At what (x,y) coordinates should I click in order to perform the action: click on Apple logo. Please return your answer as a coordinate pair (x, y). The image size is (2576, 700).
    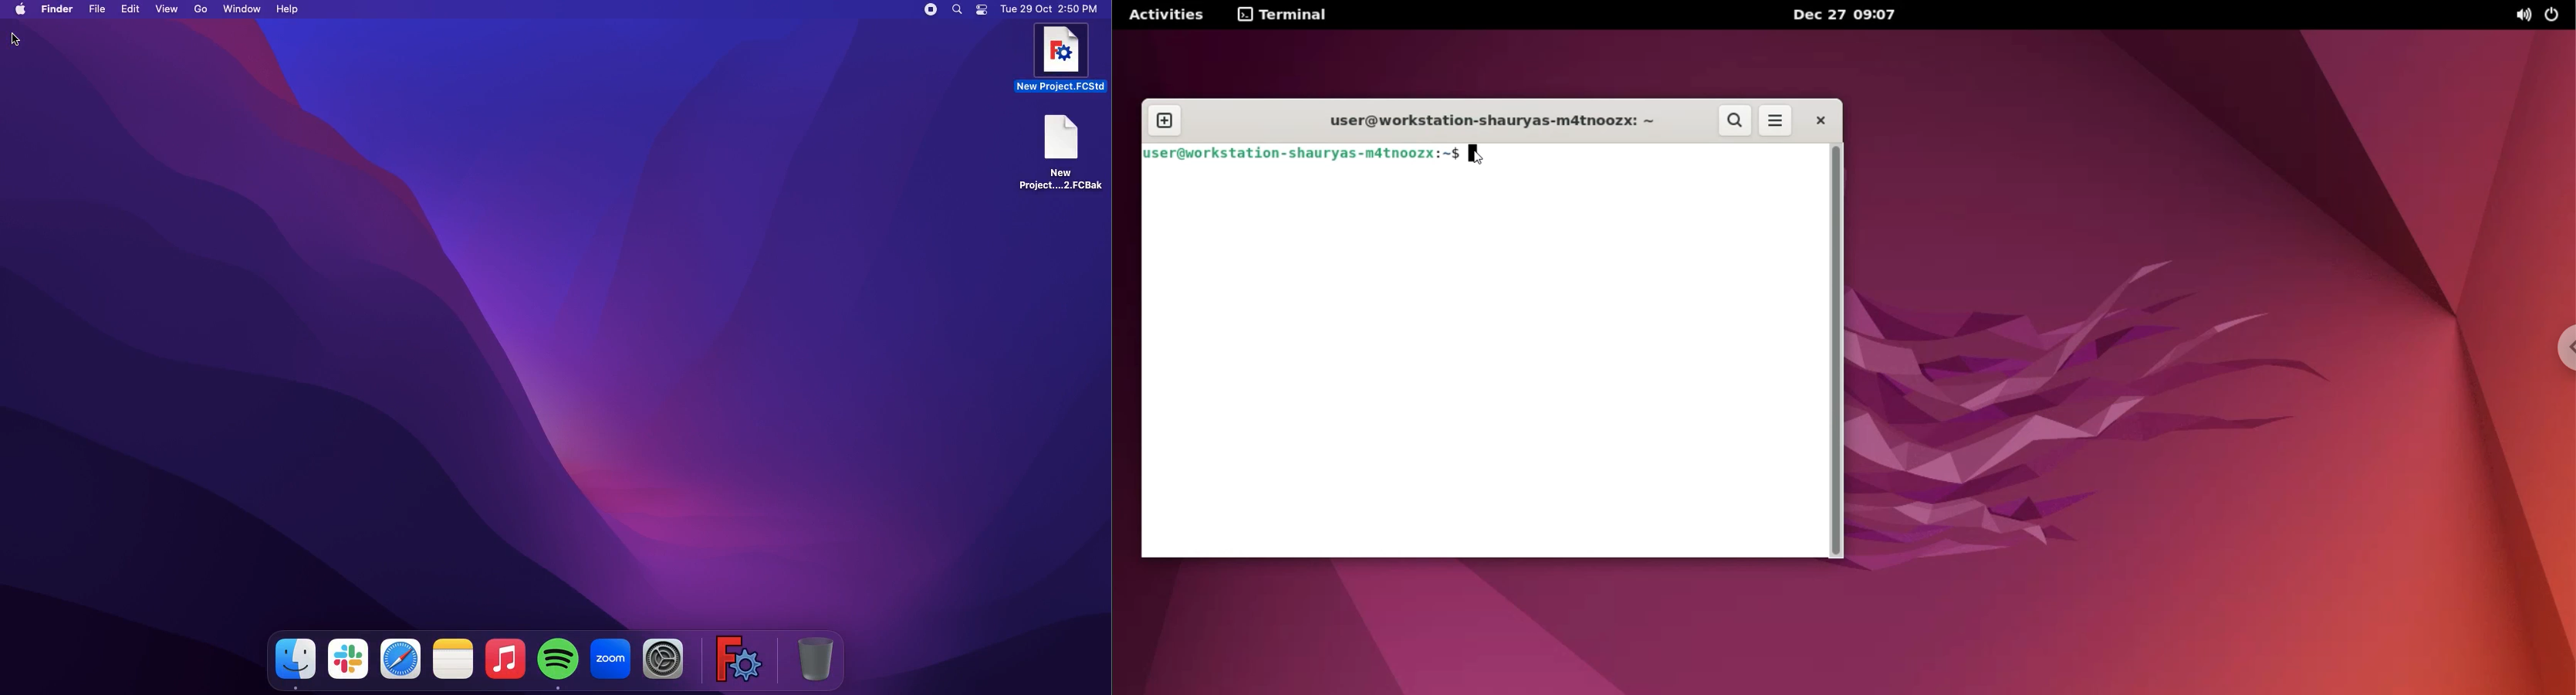
    Looking at the image, I should click on (19, 9).